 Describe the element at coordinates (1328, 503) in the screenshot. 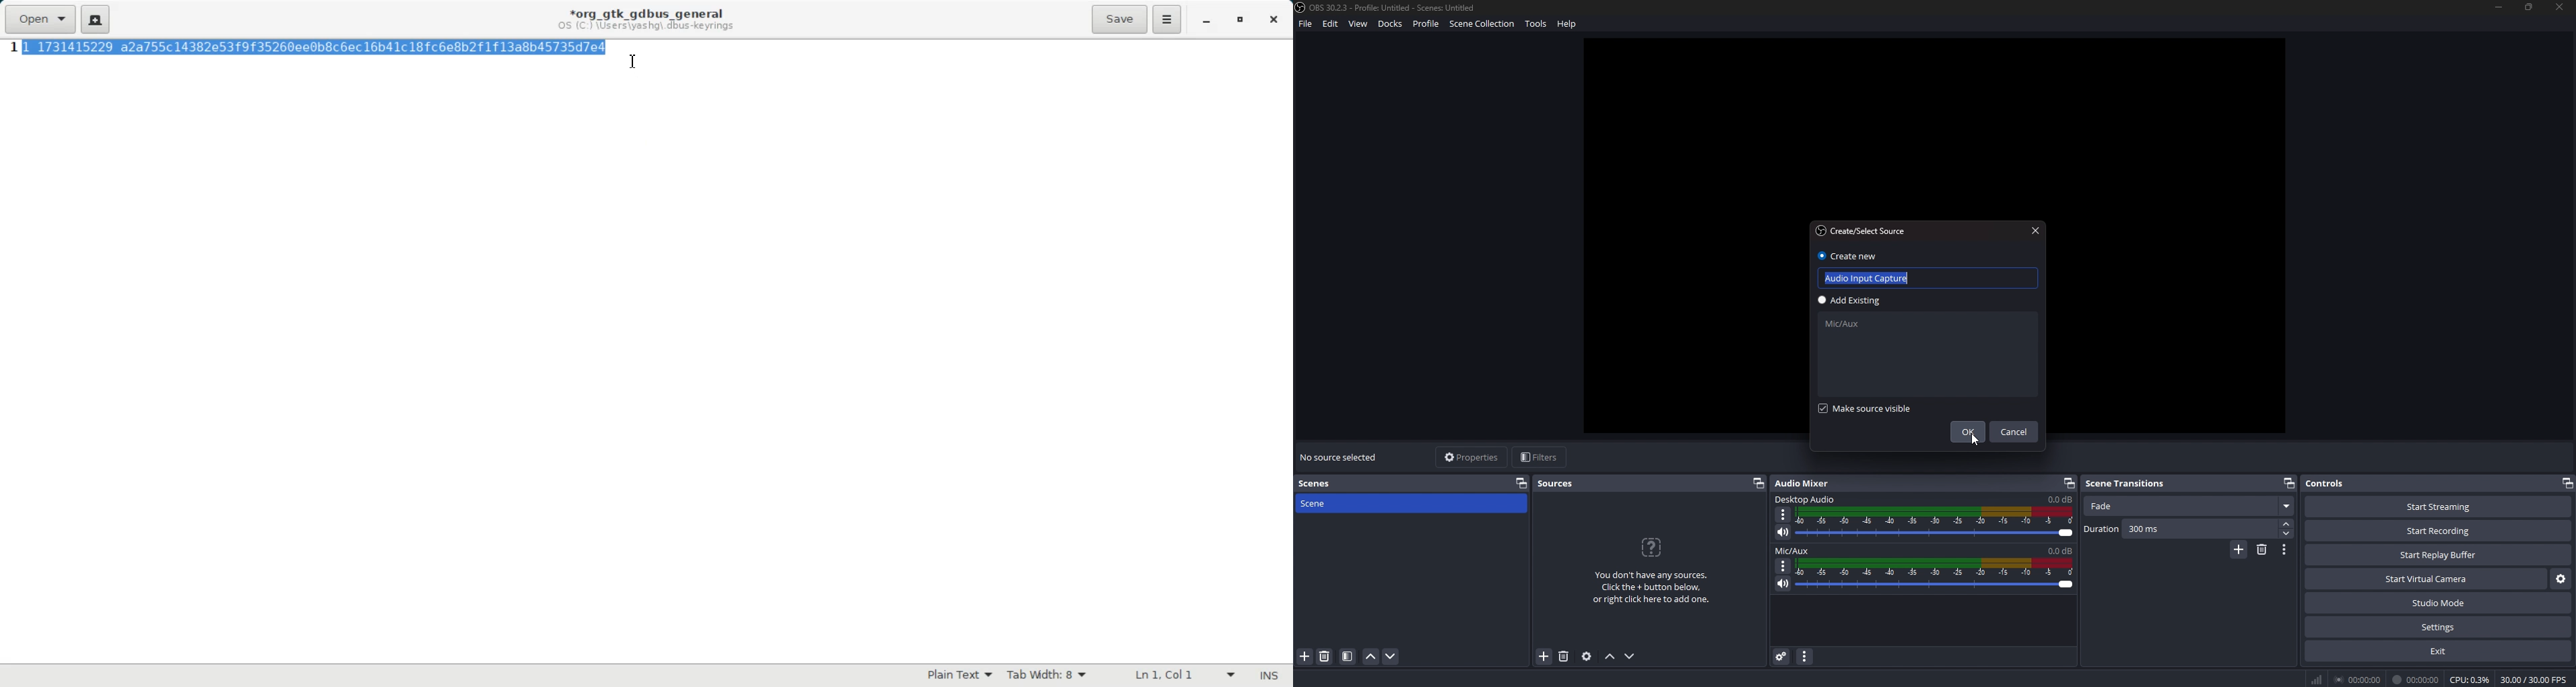

I see `scene` at that location.